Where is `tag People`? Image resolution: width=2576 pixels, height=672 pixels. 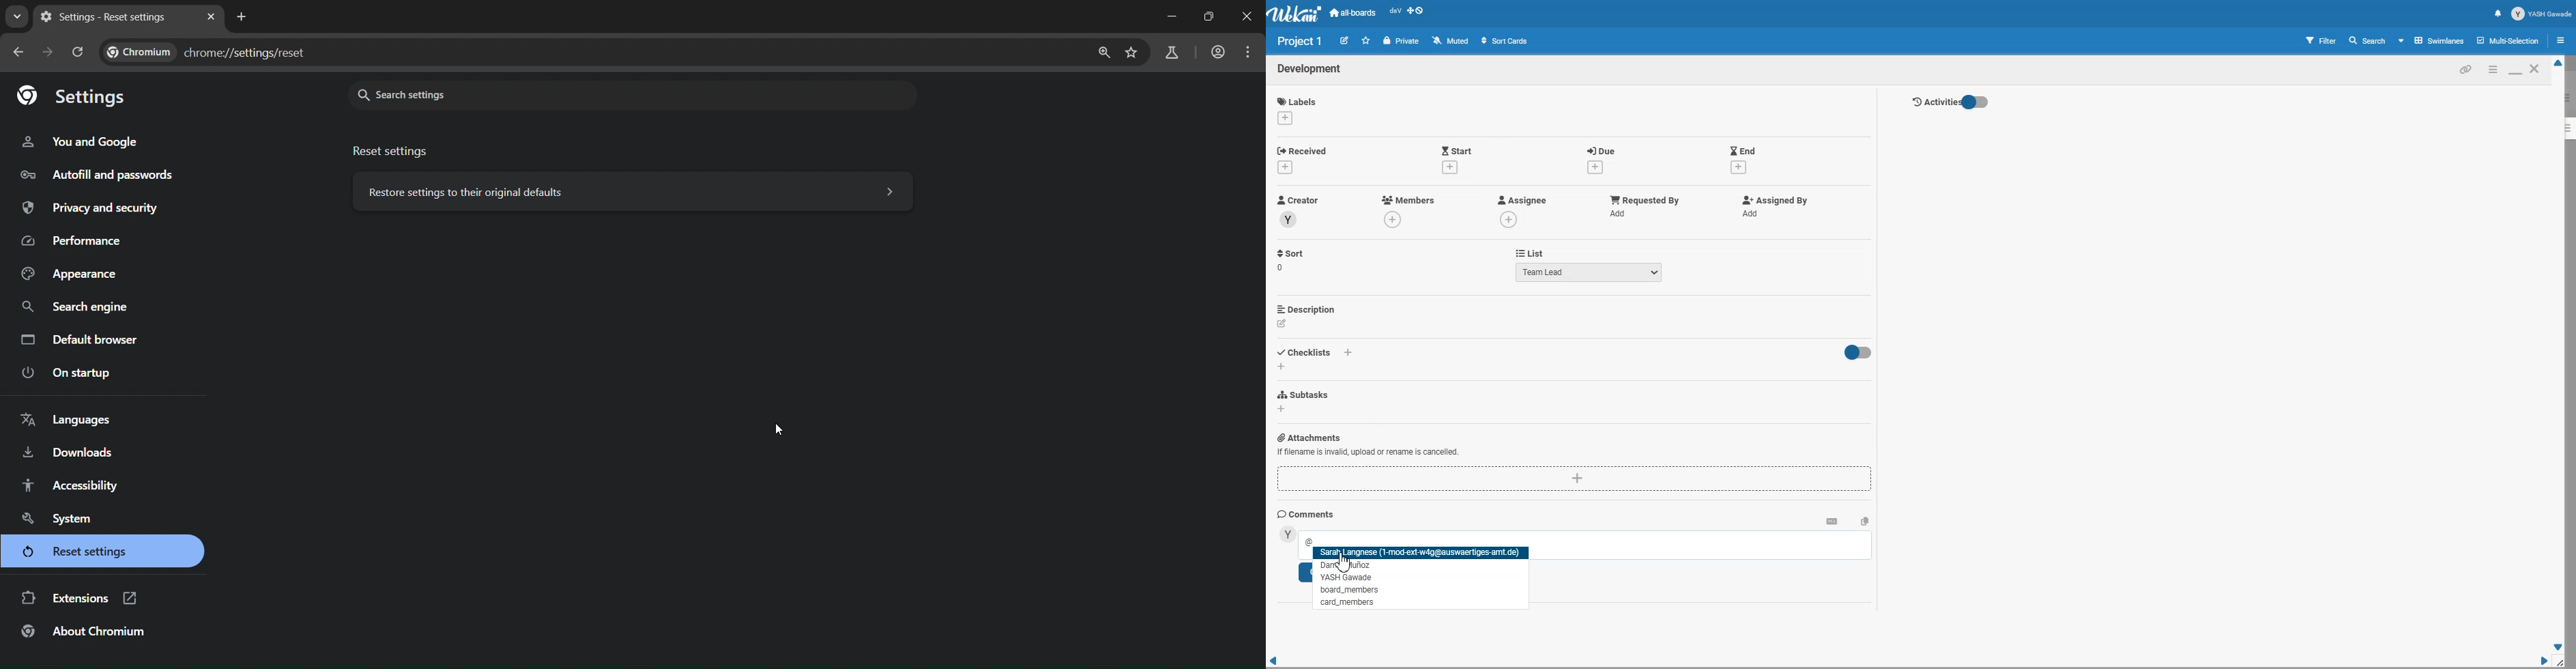
tag People is located at coordinates (1348, 565).